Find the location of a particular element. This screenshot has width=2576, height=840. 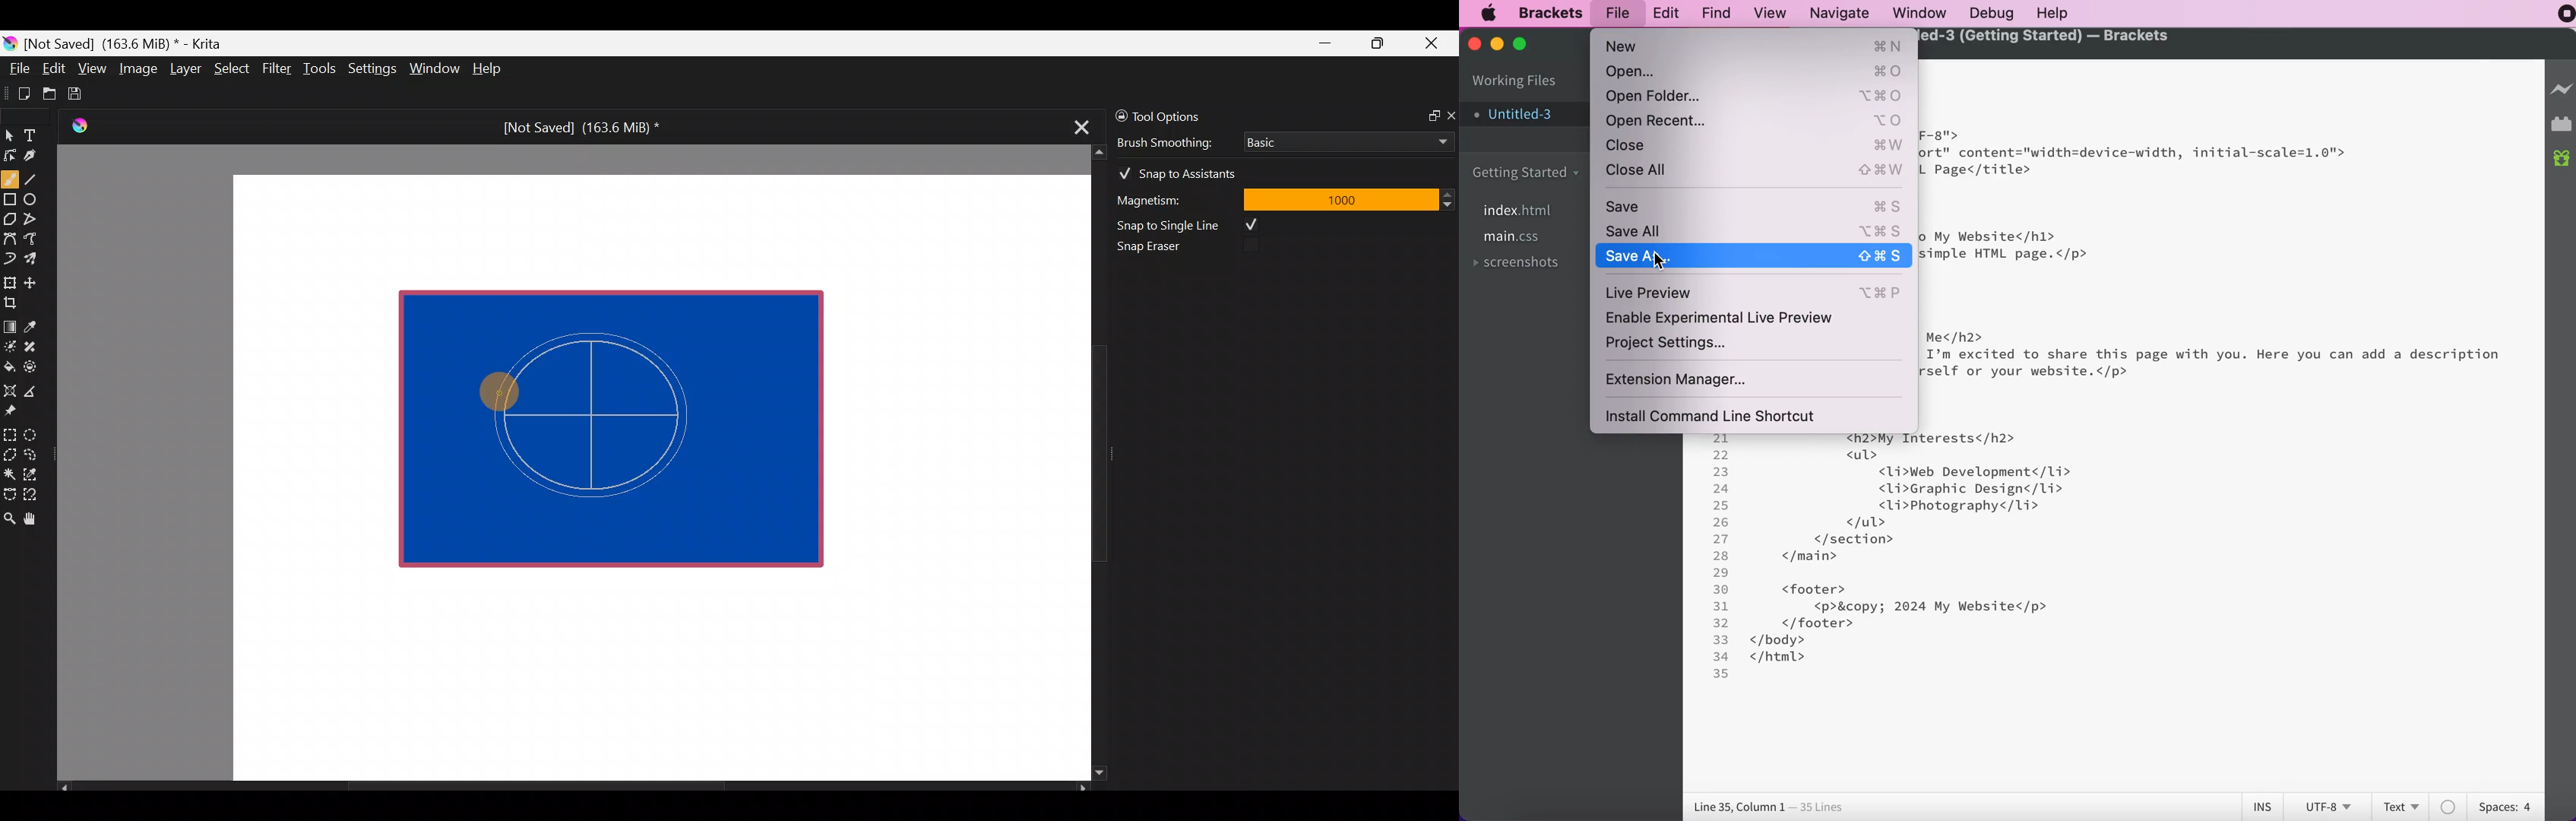

Text tool is located at coordinates (38, 135).